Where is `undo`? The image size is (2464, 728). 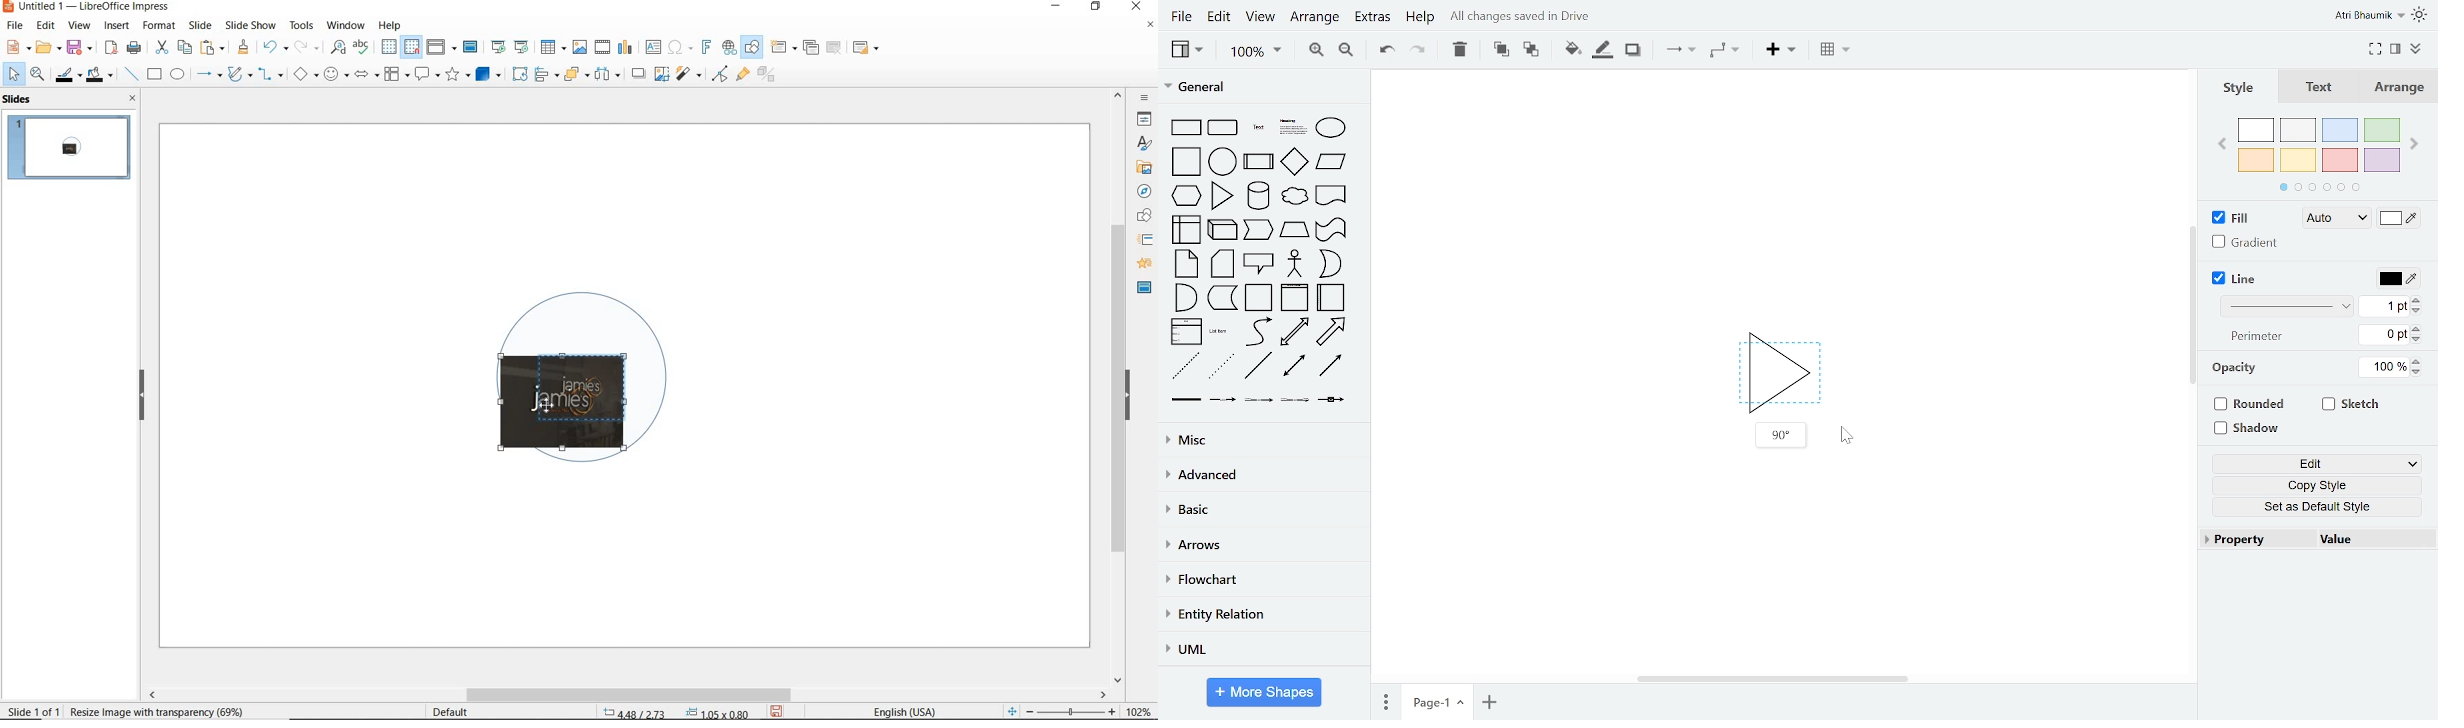 undo is located at coordinates (273, 48).